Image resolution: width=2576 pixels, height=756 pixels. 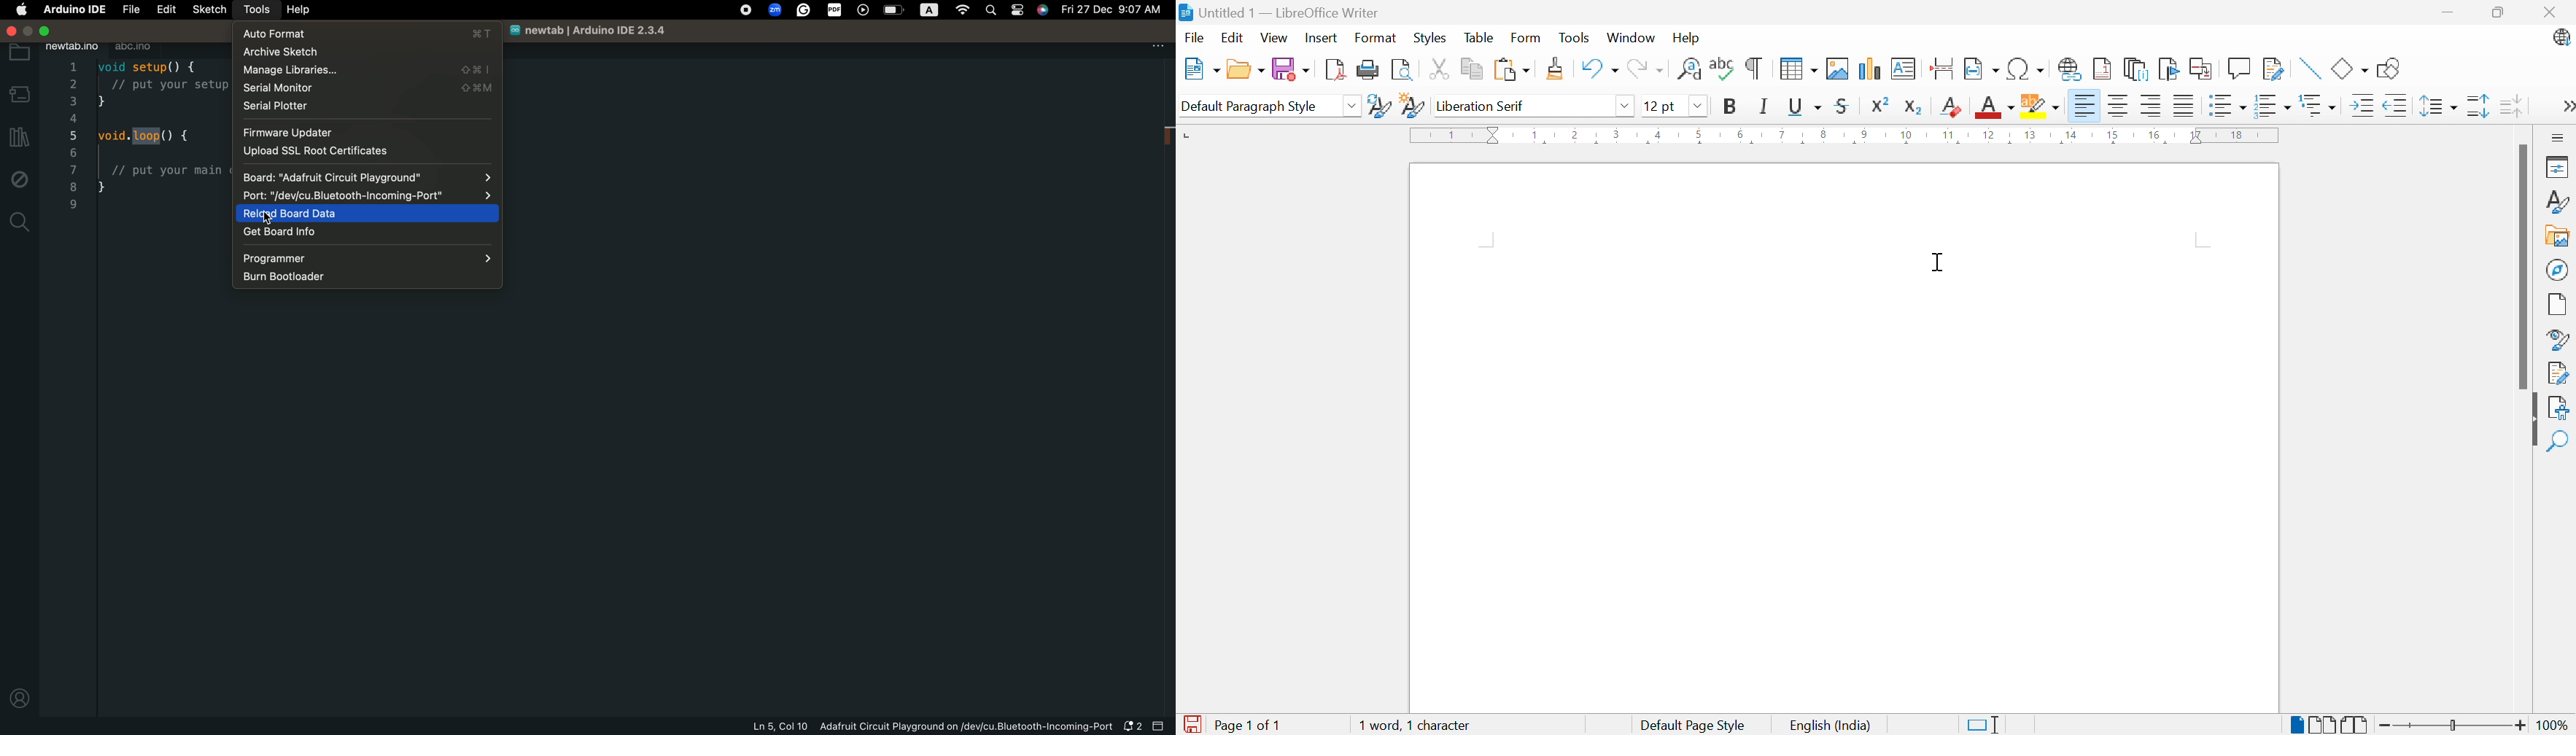 I want to click on Print, so click(x=1367, y=70).